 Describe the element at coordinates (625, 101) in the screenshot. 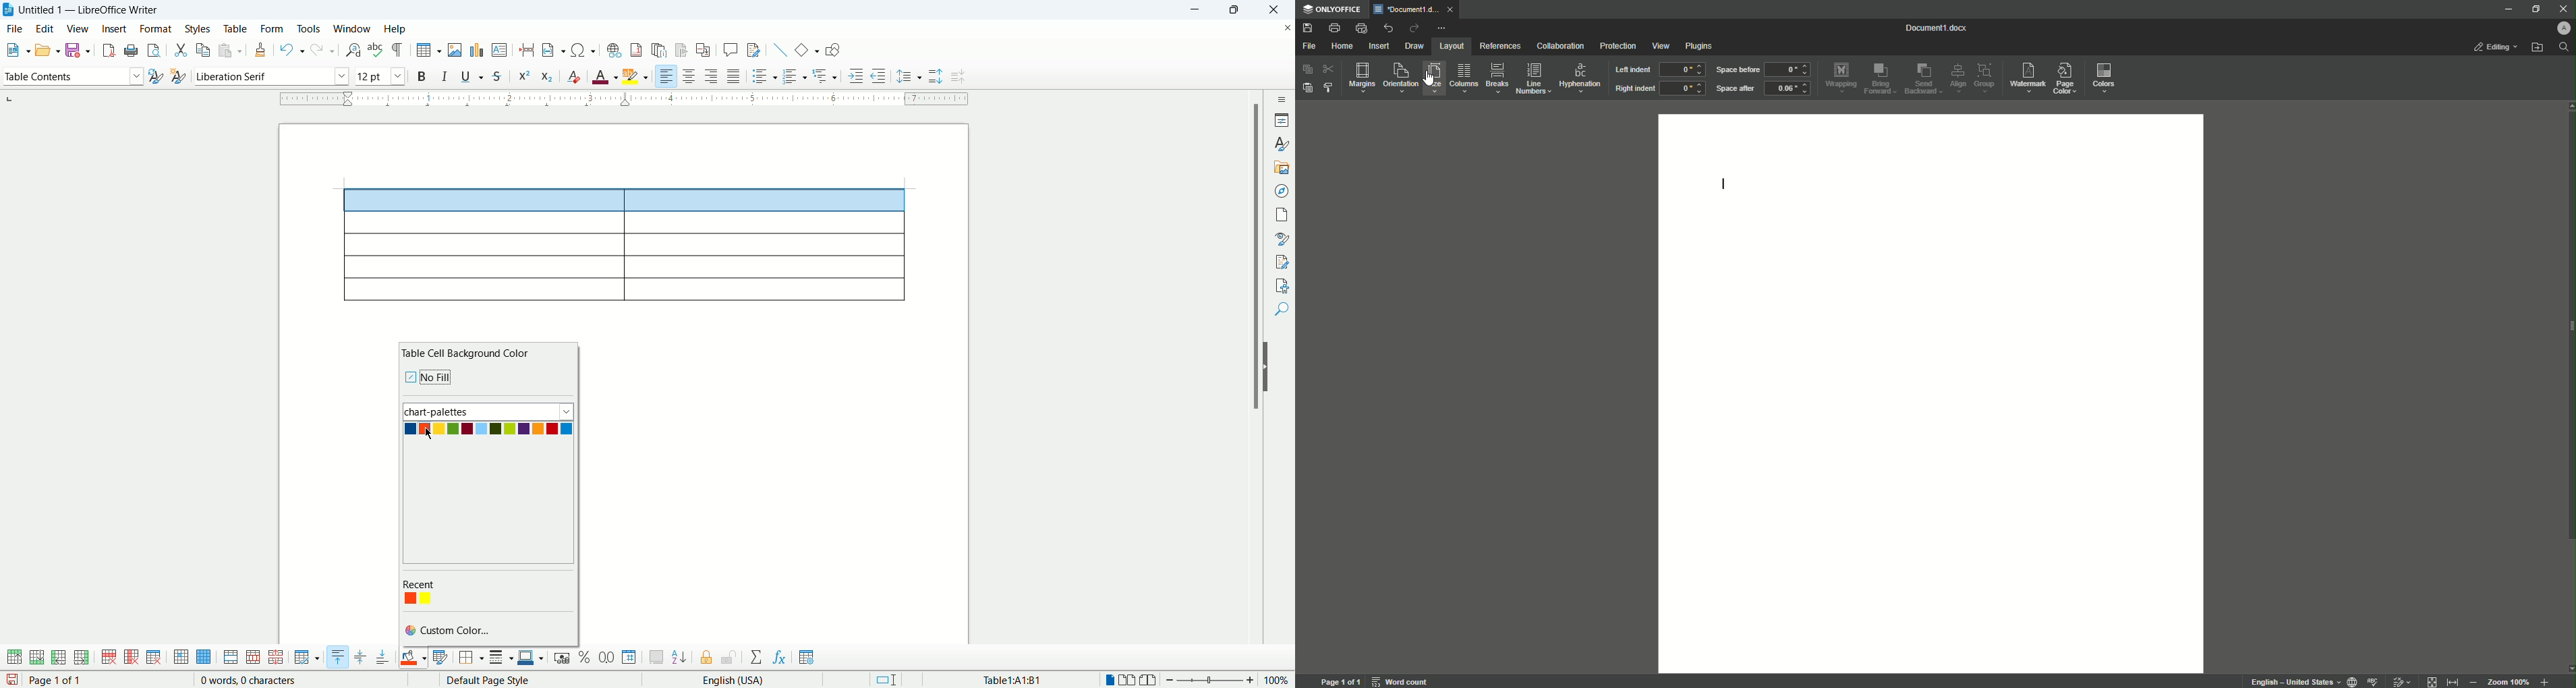

I see `border` at that location.